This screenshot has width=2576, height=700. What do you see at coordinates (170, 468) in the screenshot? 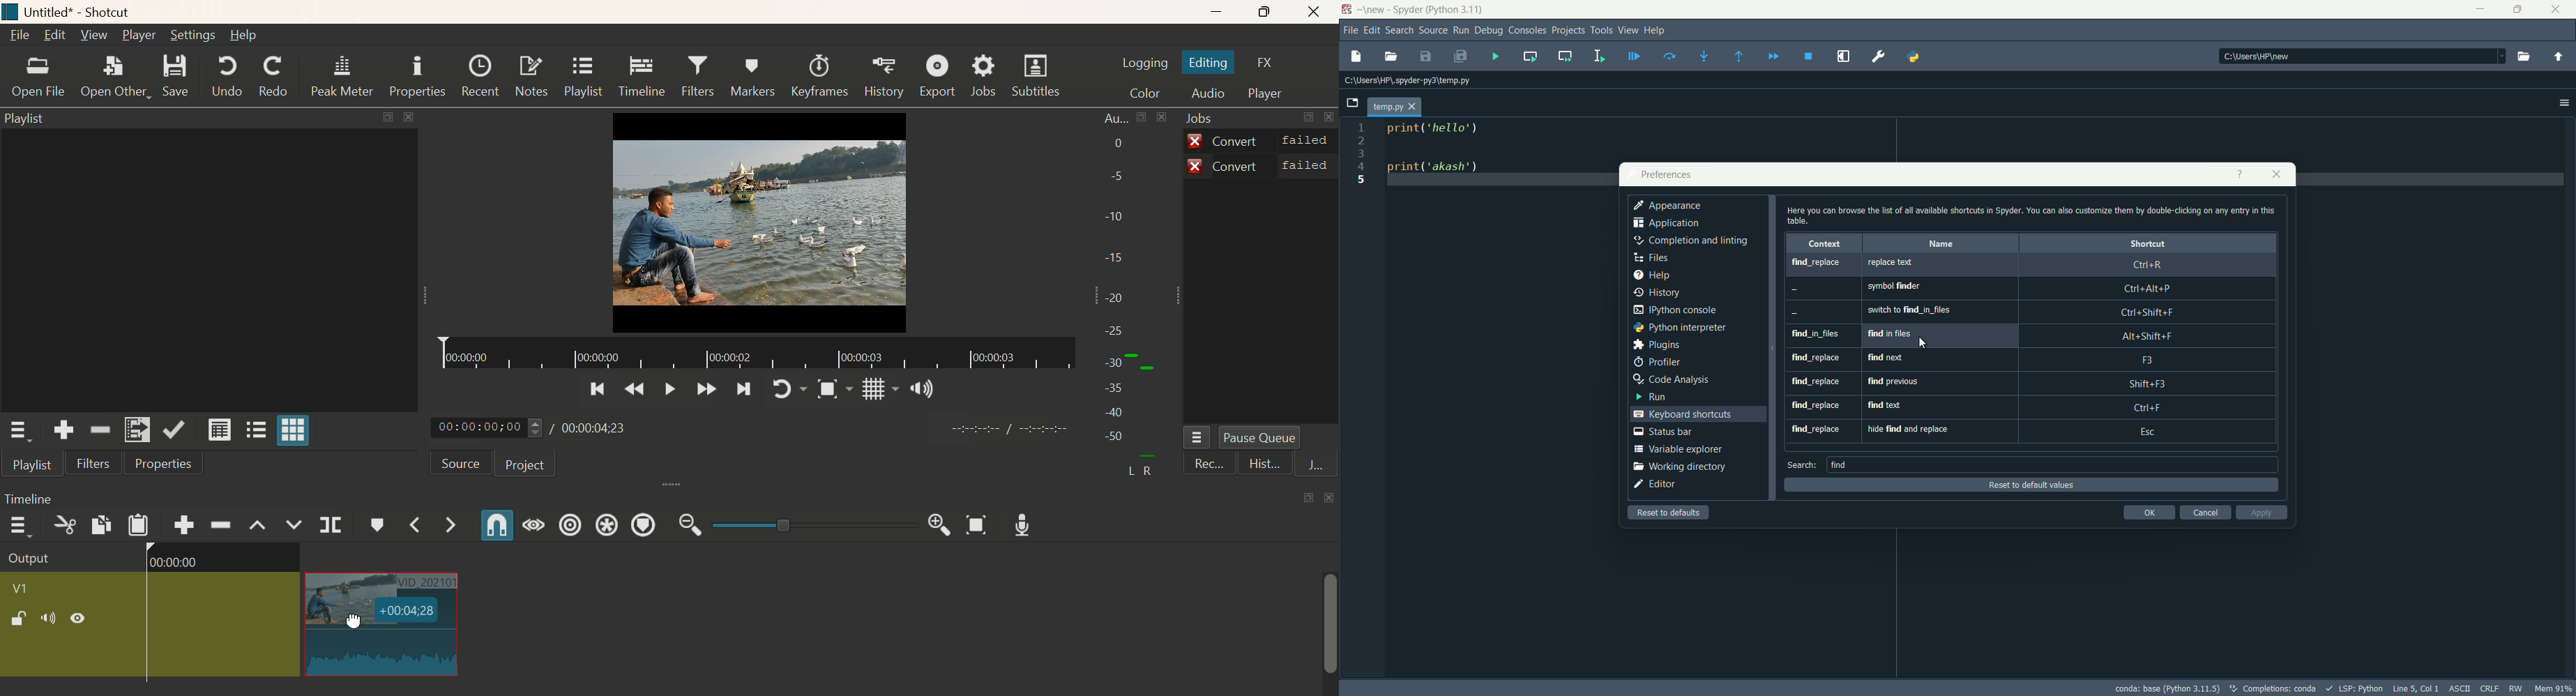
I see `` at bounding box center [170, 468].